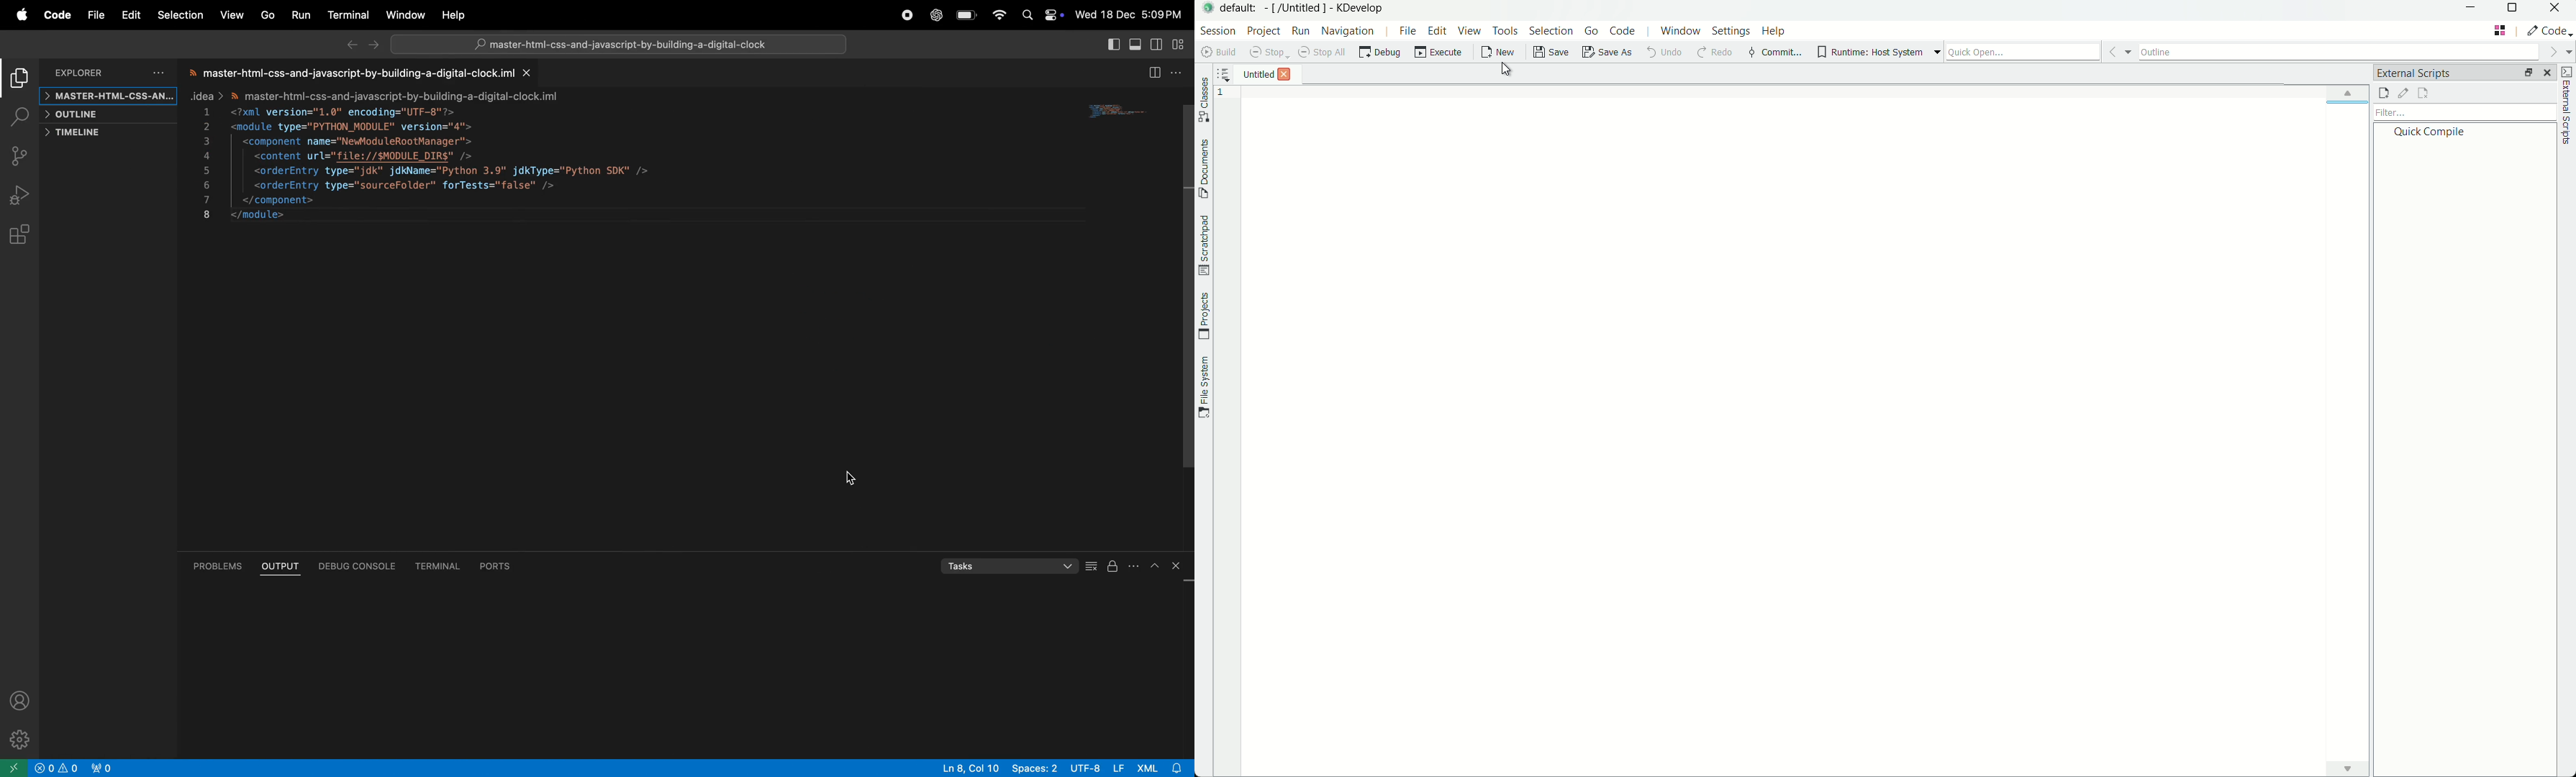  I want to click on new, so click(1497, 54).